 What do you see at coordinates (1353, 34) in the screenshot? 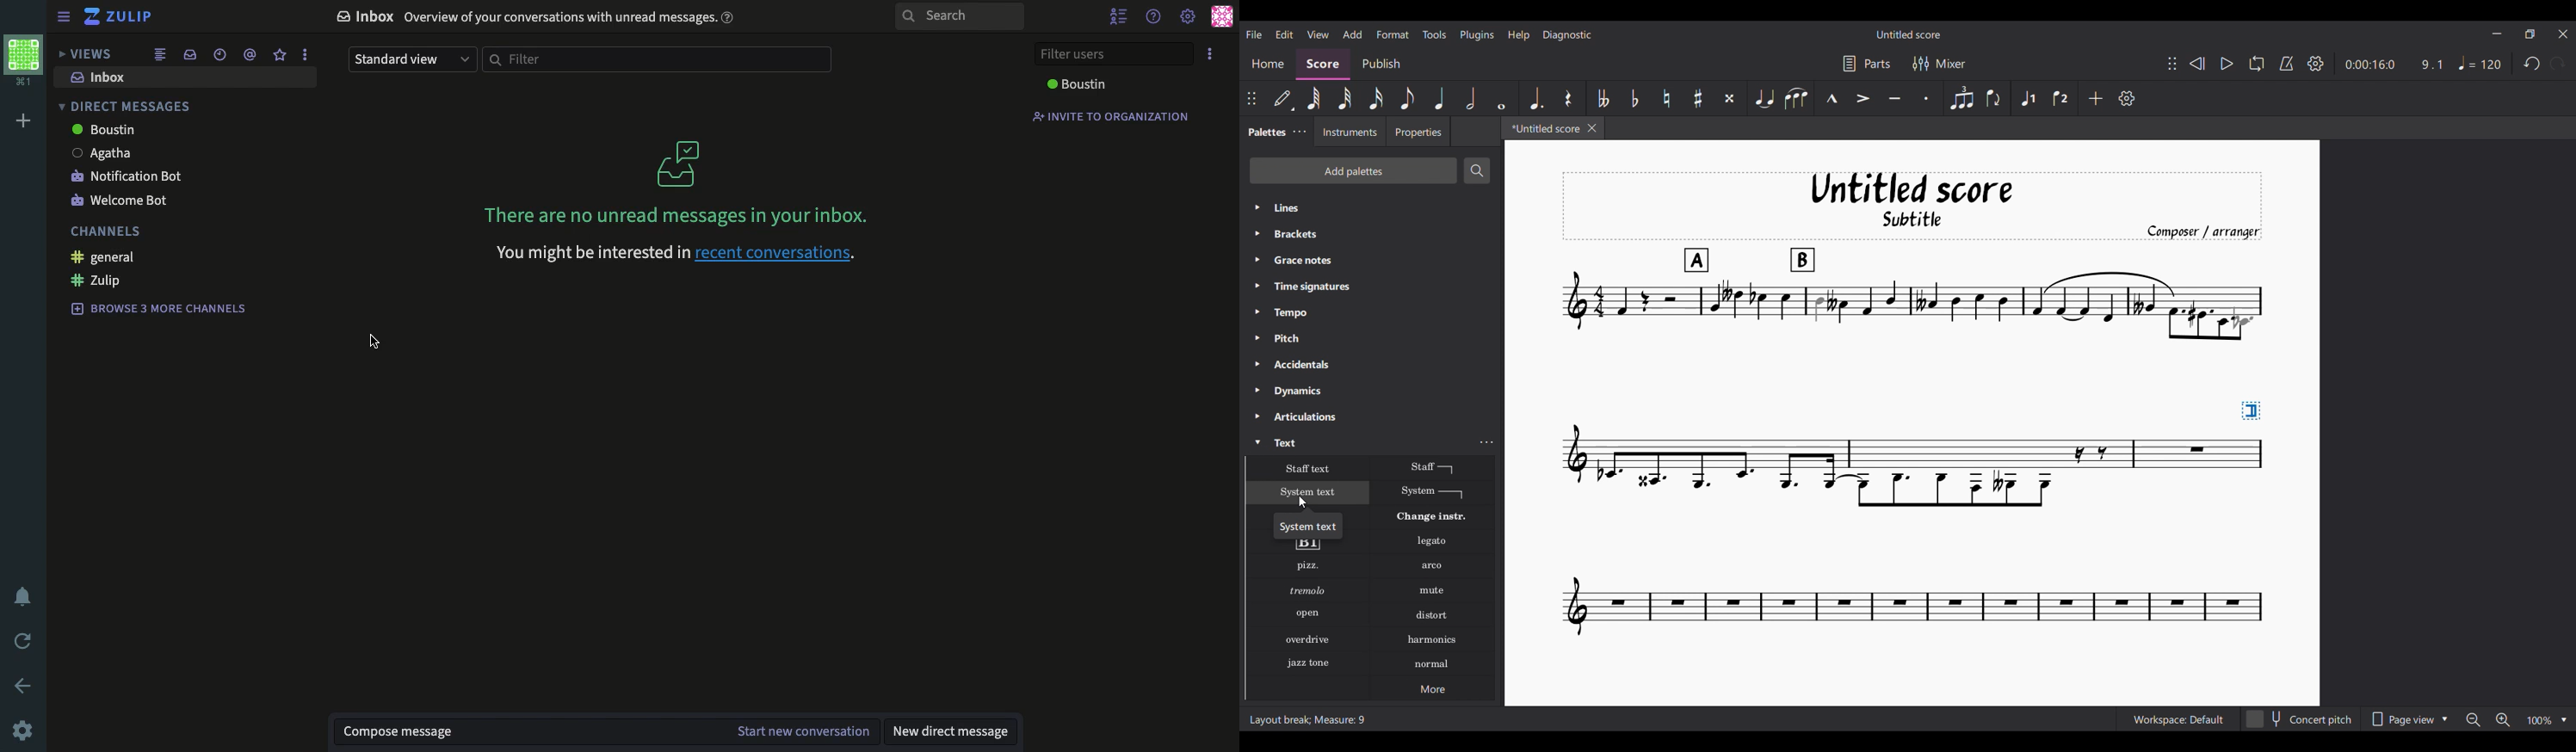
I see `Add menu` at bounding box center [1353, 34].